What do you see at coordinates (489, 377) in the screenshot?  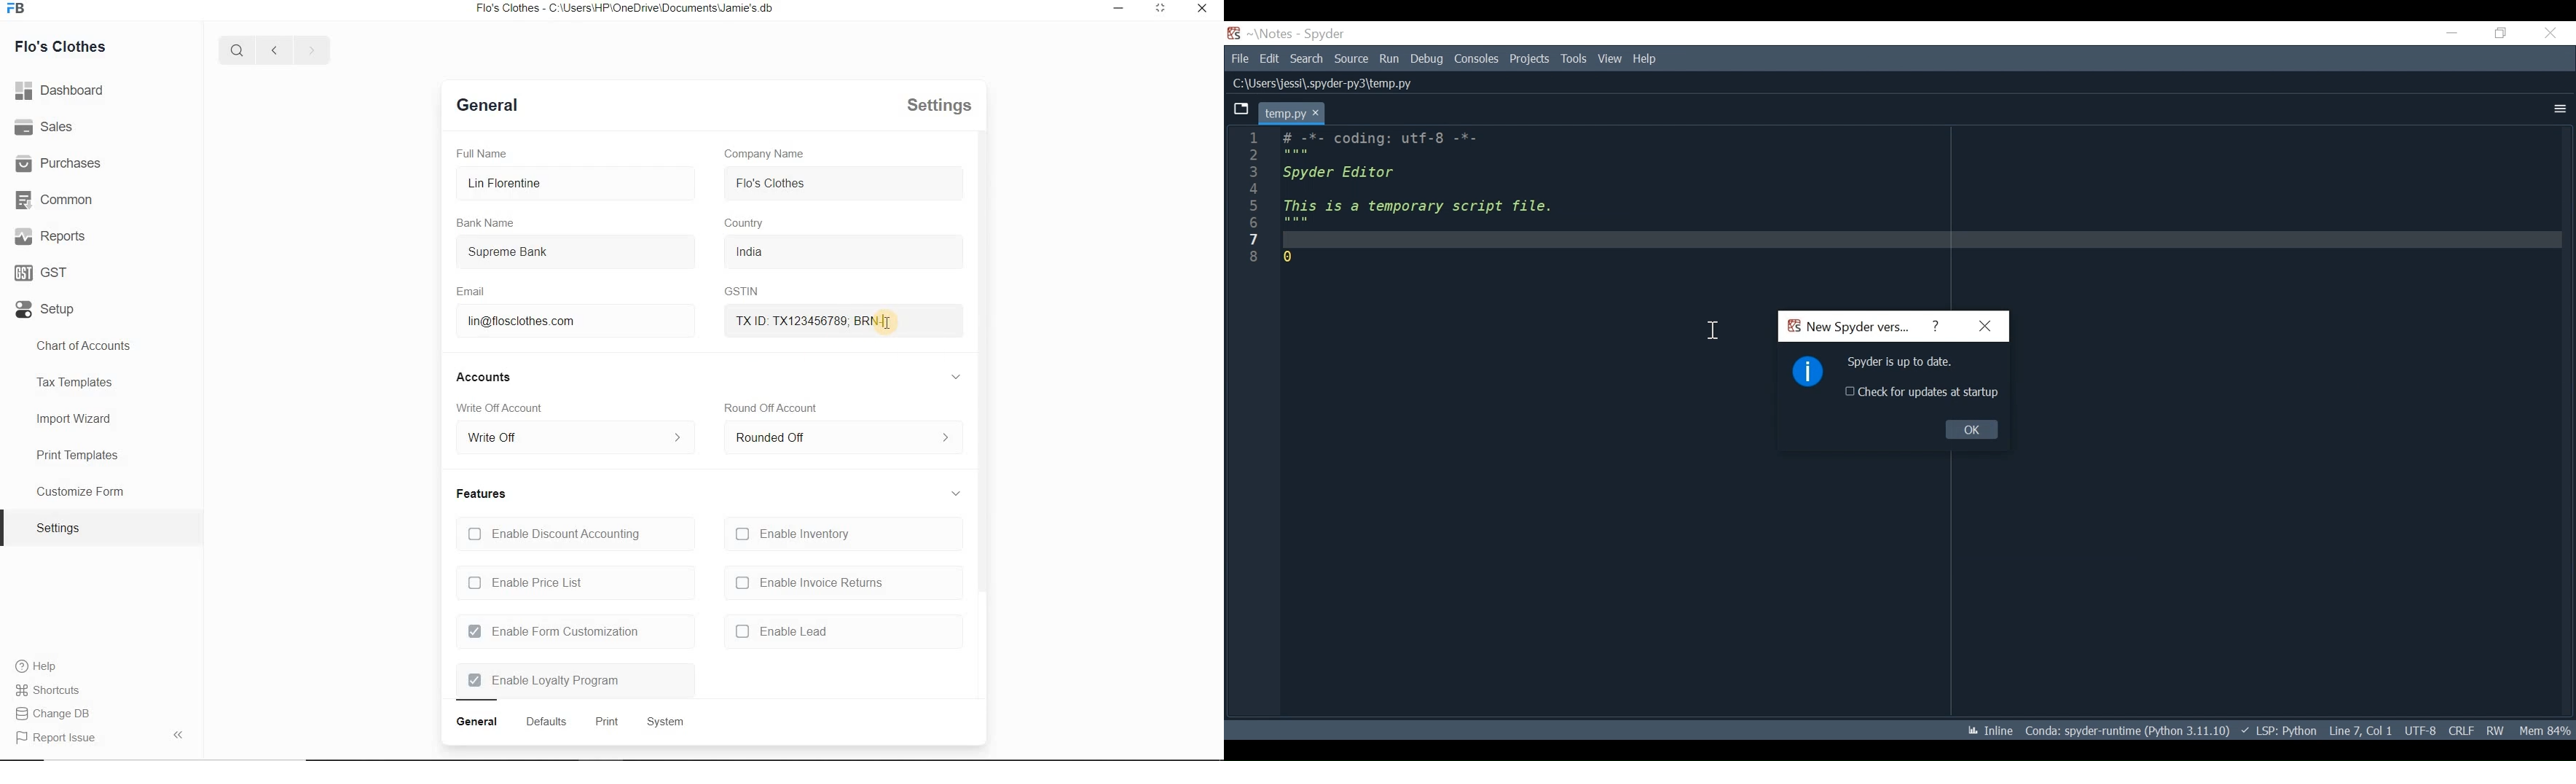 I see `accounts` at bounding box center [489, 377].